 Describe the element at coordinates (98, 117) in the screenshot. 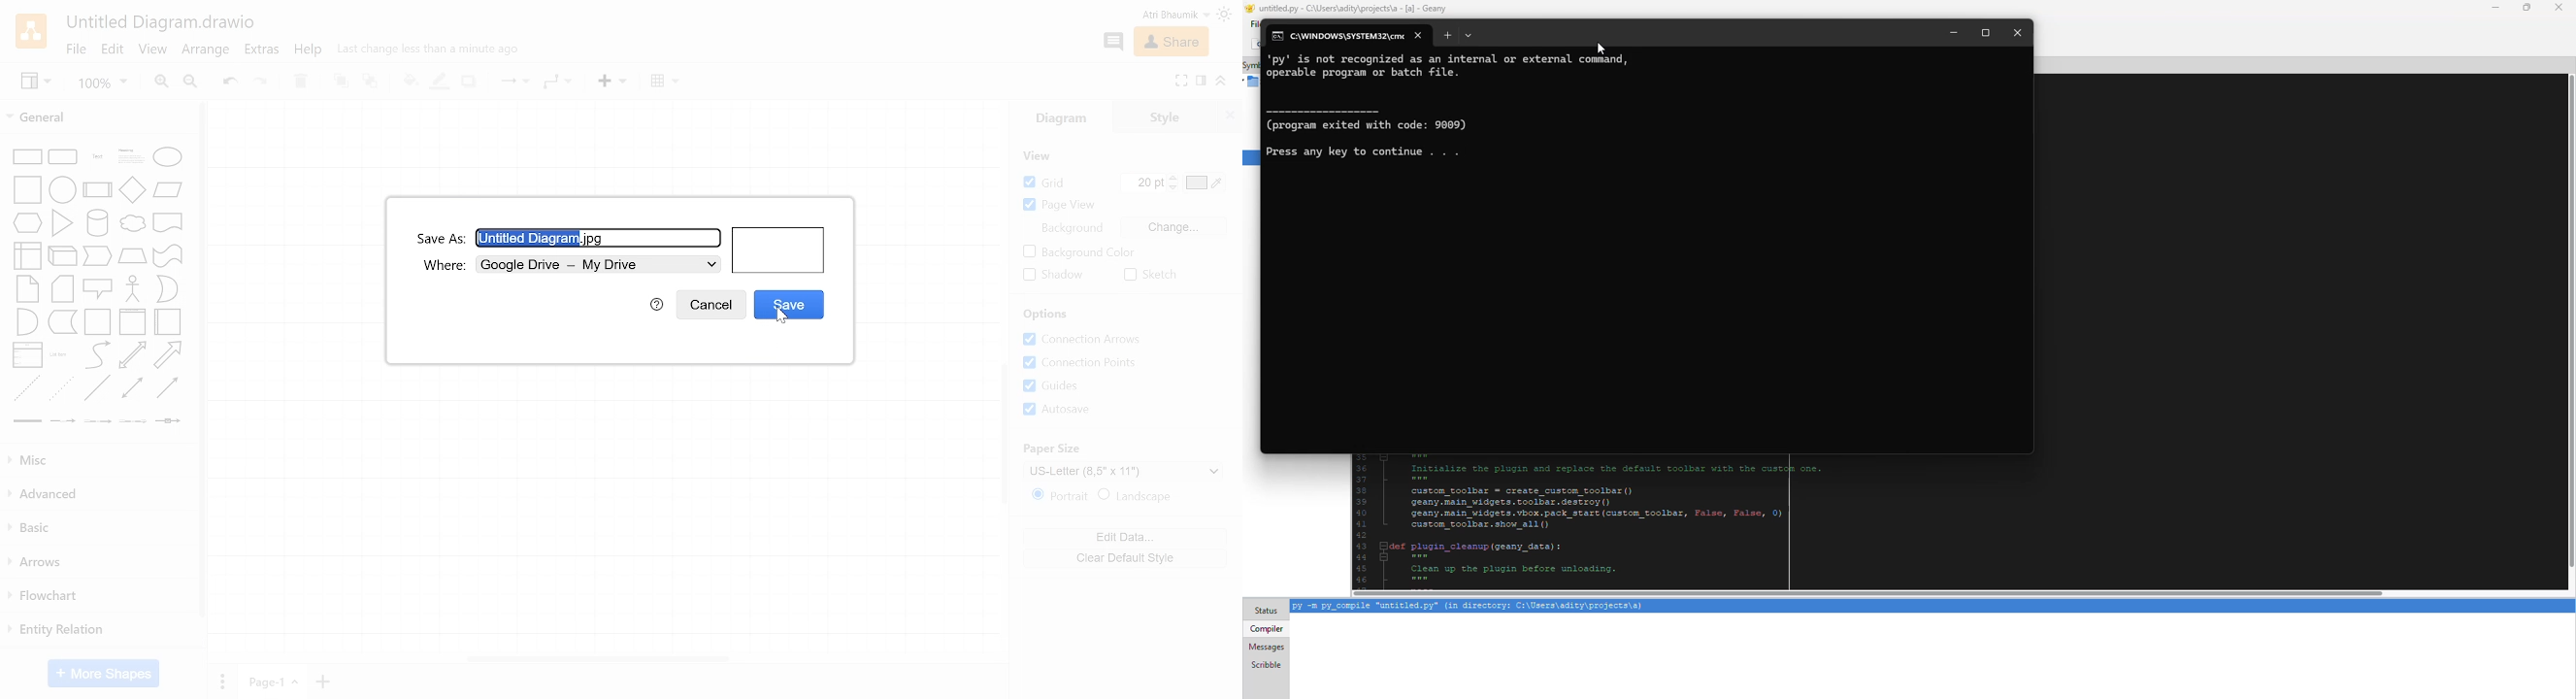

I see `General` at that location.